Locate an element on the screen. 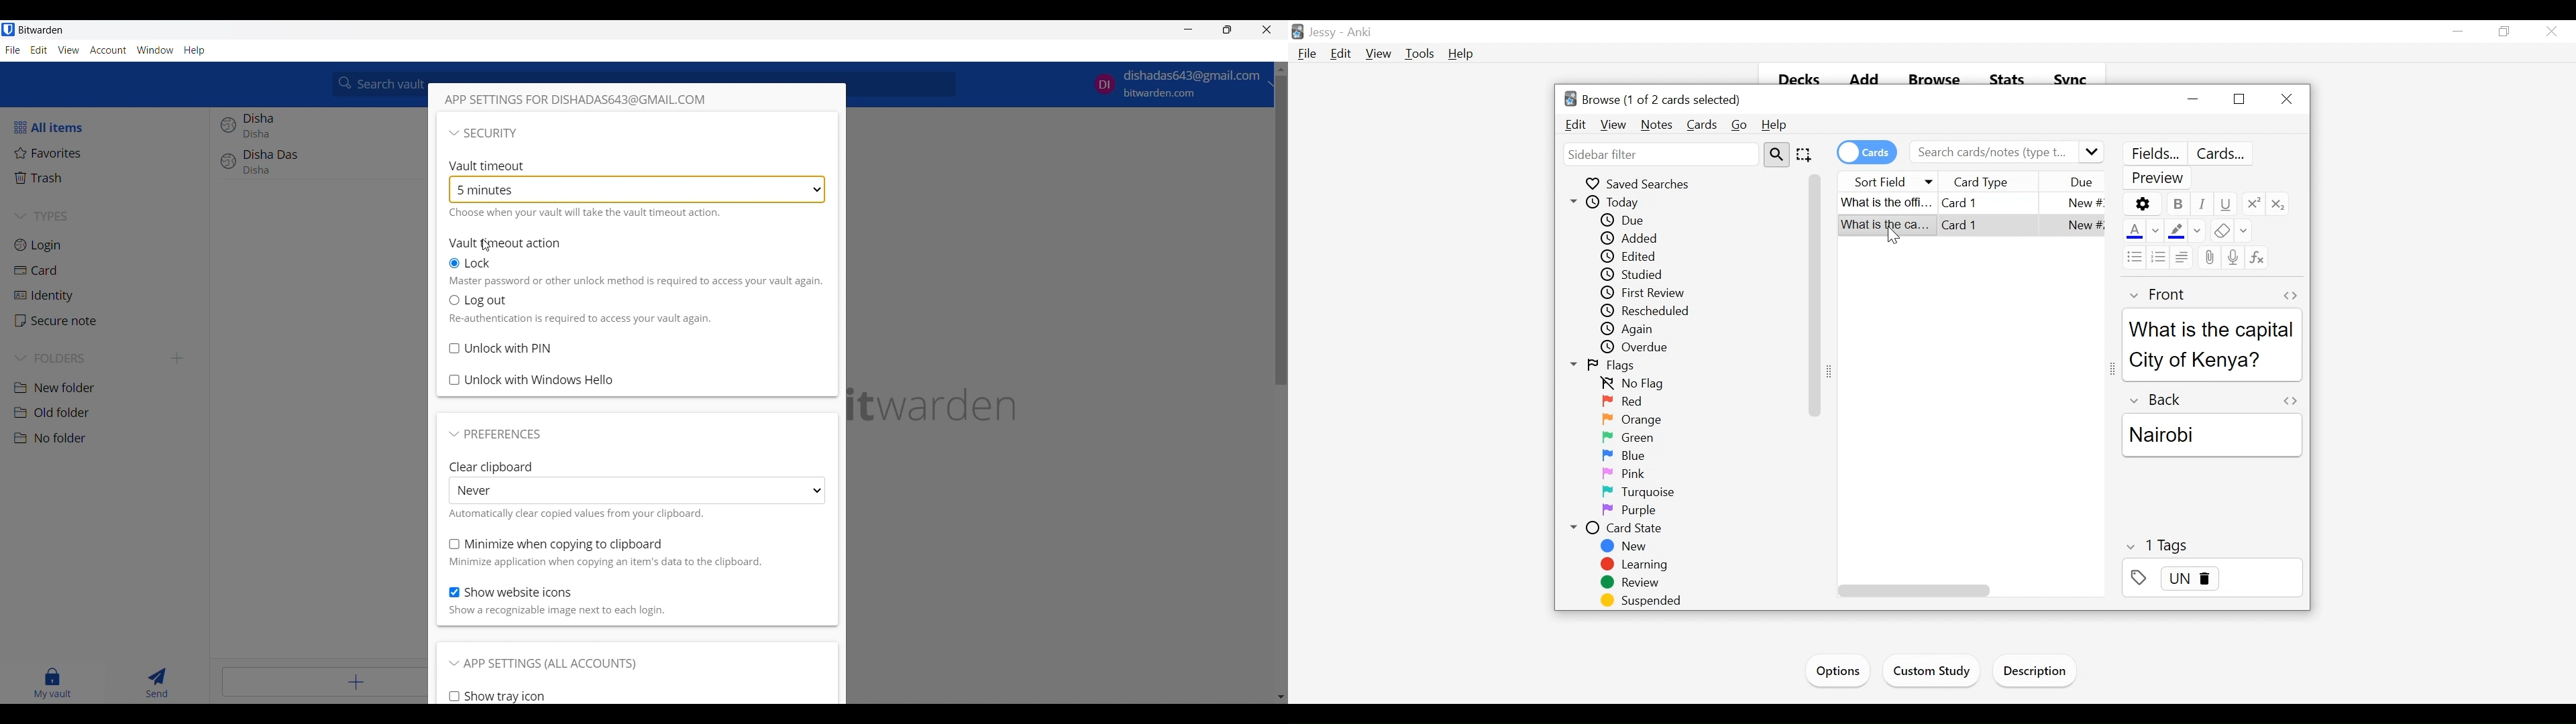 The image size is (2576, 728). Toggle for Show website icons is located at coordinates (511, 593).